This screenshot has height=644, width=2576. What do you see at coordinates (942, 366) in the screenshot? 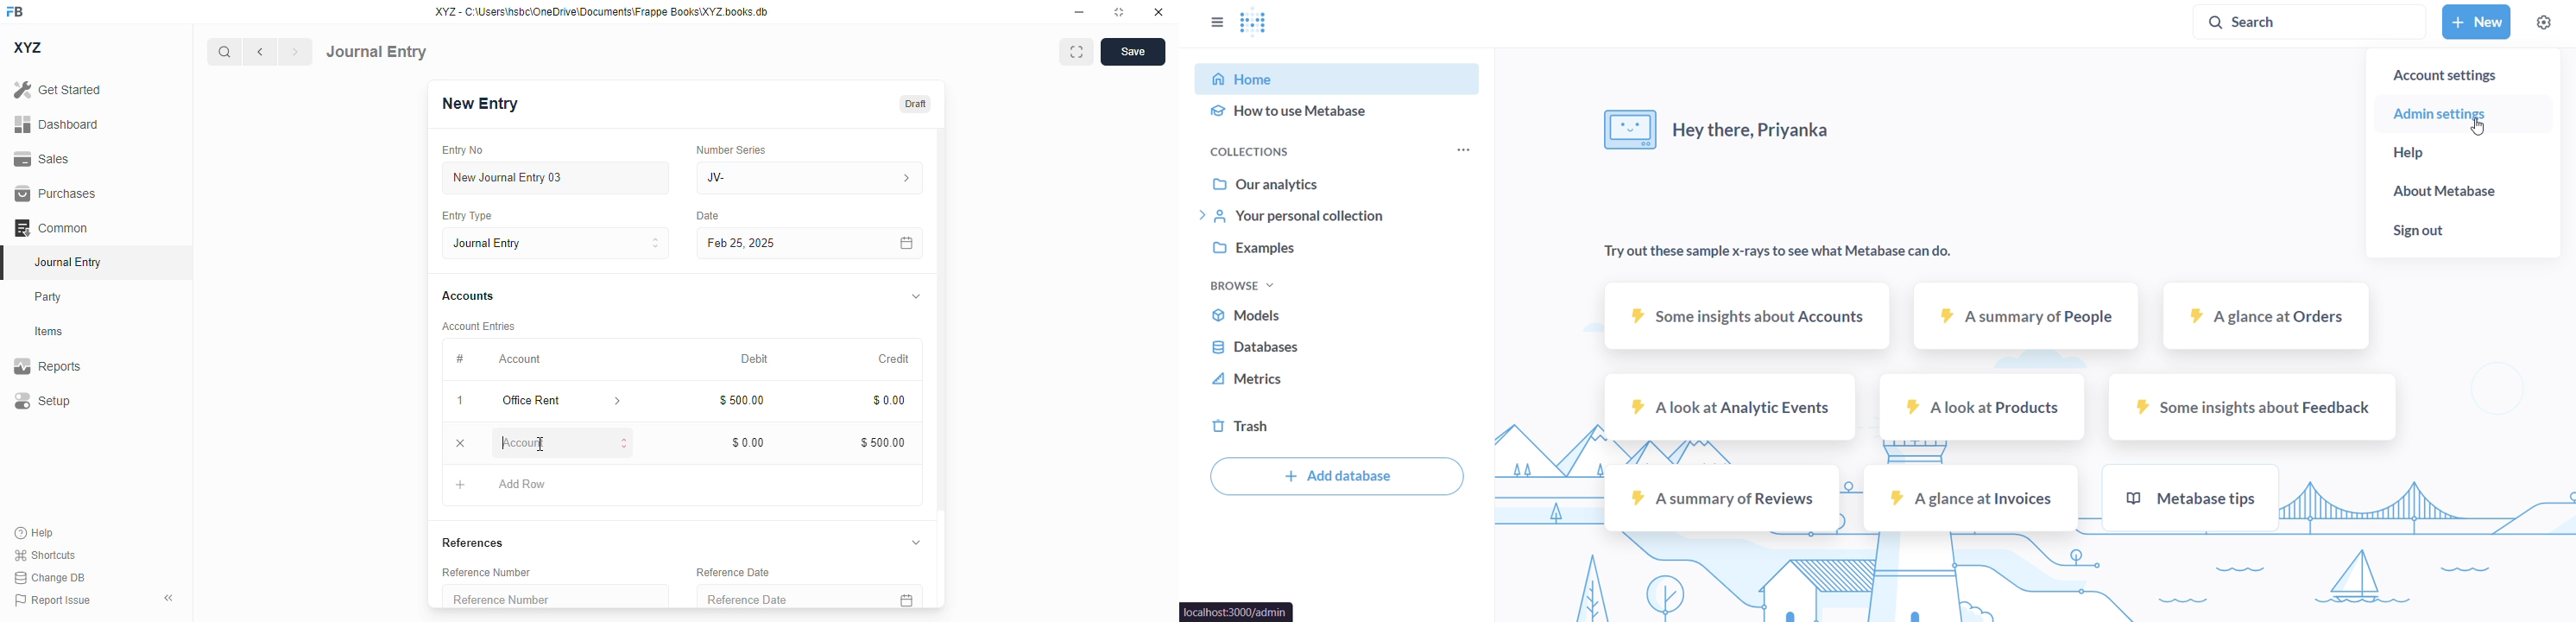
I see `scroll bar` at bounding box center [942, 366].